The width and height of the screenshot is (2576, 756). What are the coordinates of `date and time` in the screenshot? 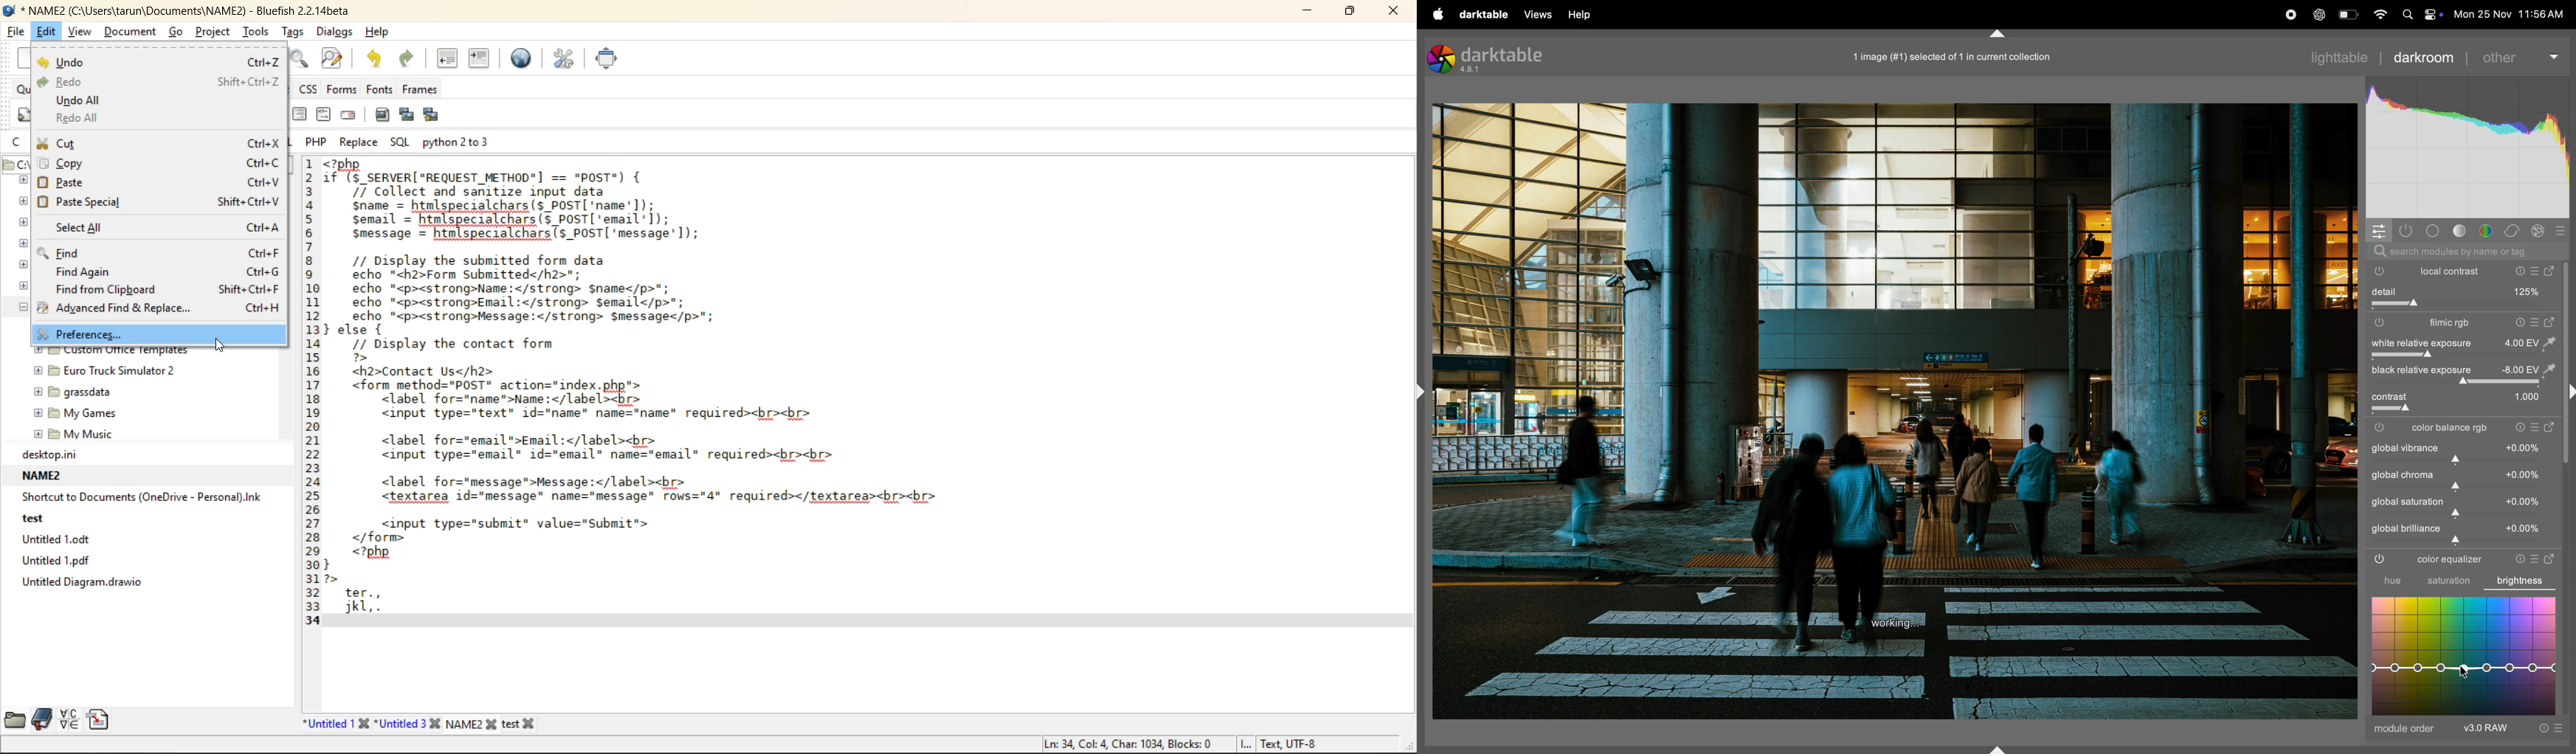 It's located at (2509, 14).